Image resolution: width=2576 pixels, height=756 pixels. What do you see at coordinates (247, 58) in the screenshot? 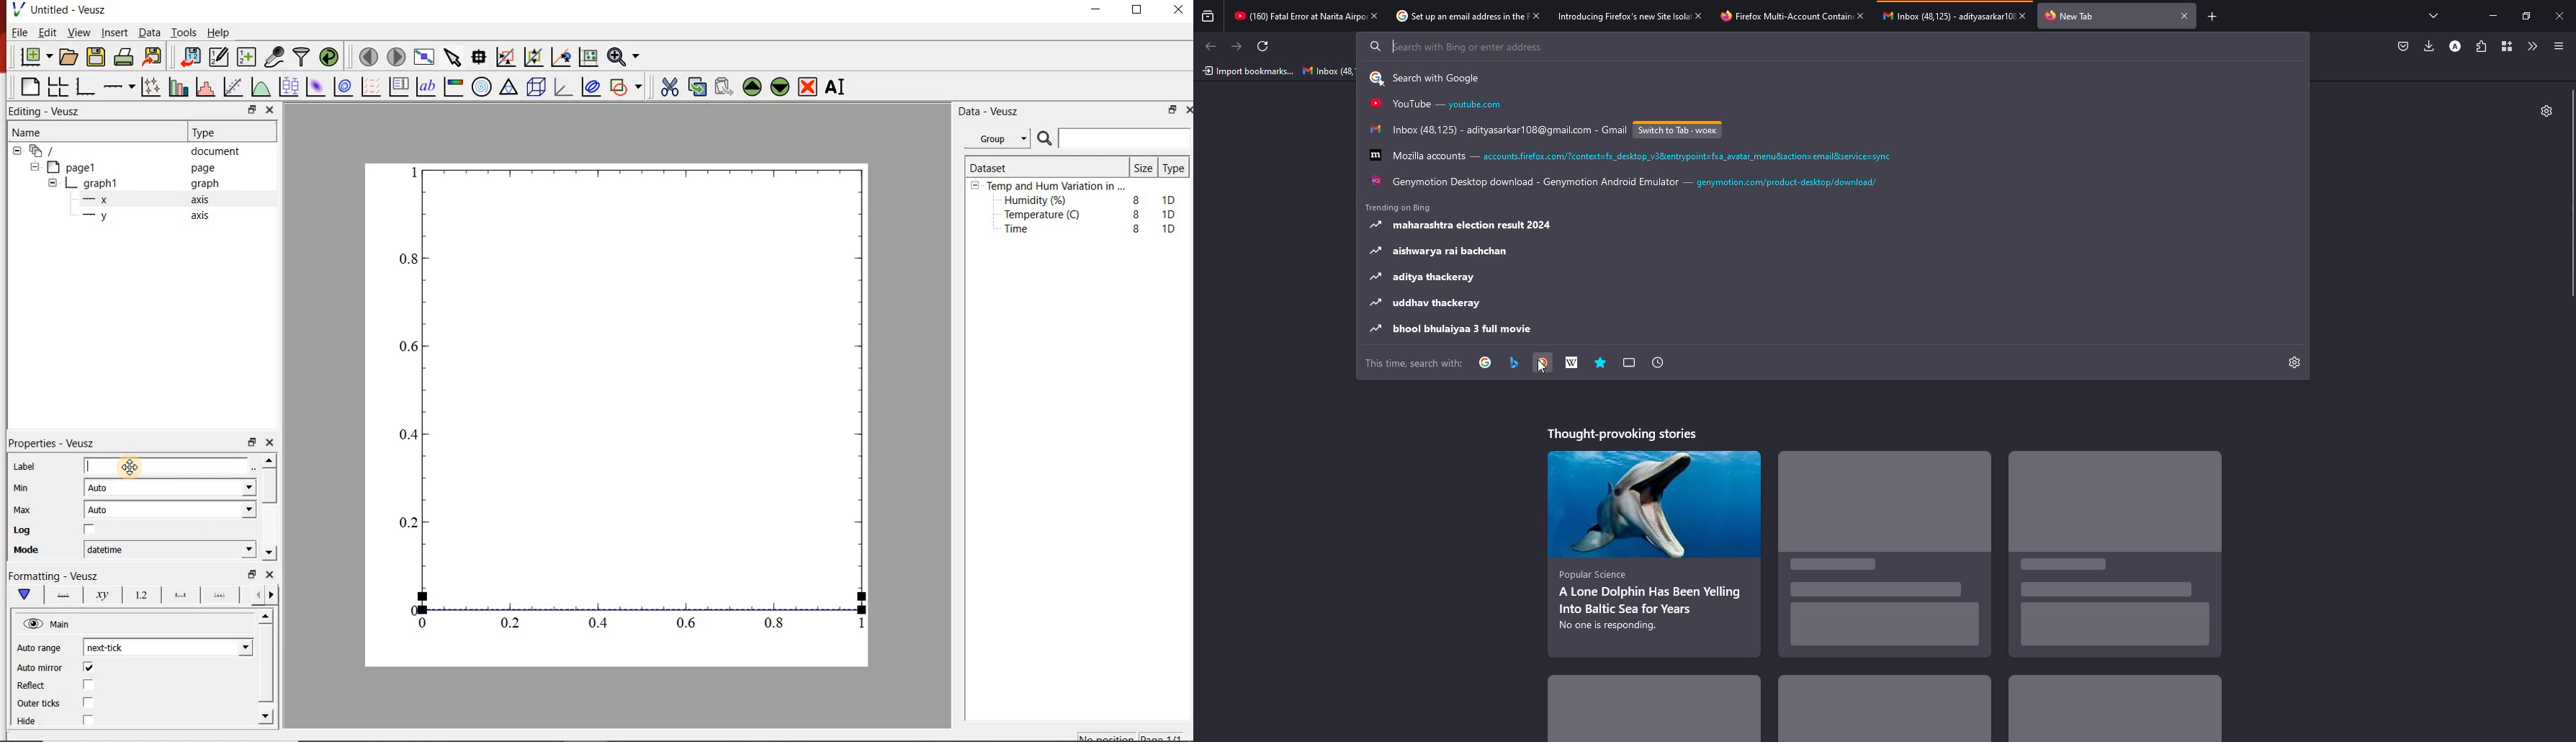
I see `create new datasets using ranges, parametrically or as functions of existing datasets` at bounding box center [247, 58].